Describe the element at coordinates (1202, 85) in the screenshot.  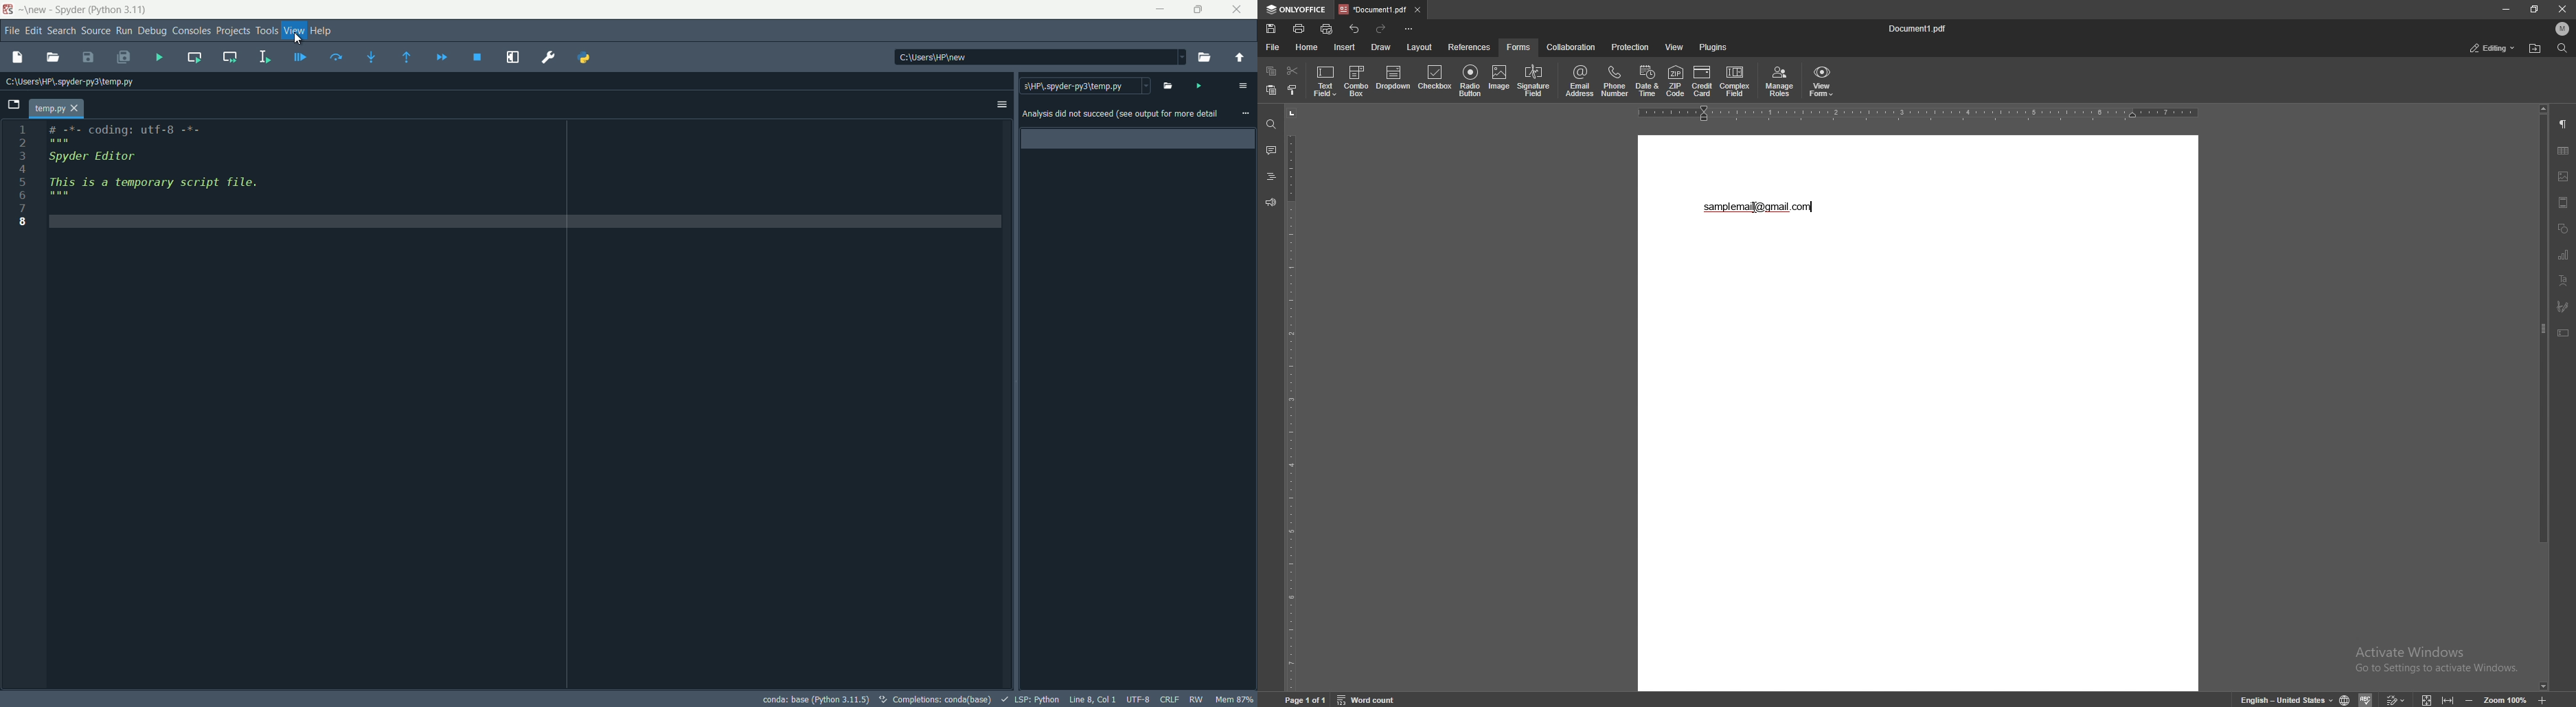
I see `run file` at that location.